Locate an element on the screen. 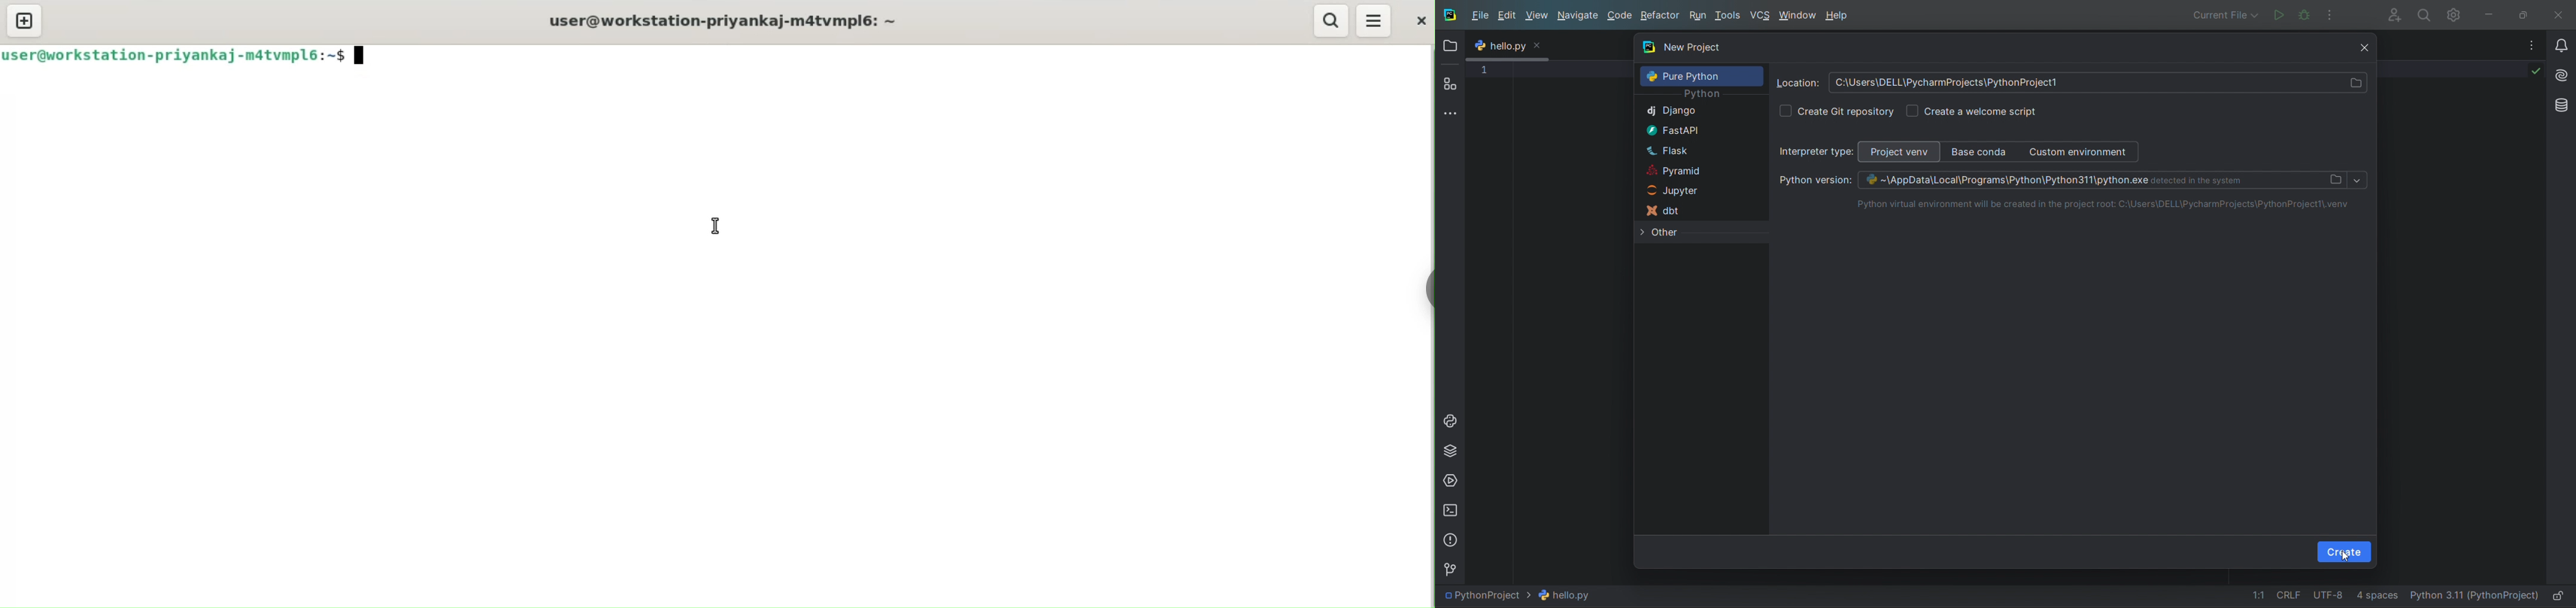  menu tooltip is located at coordinates (1516, 45).